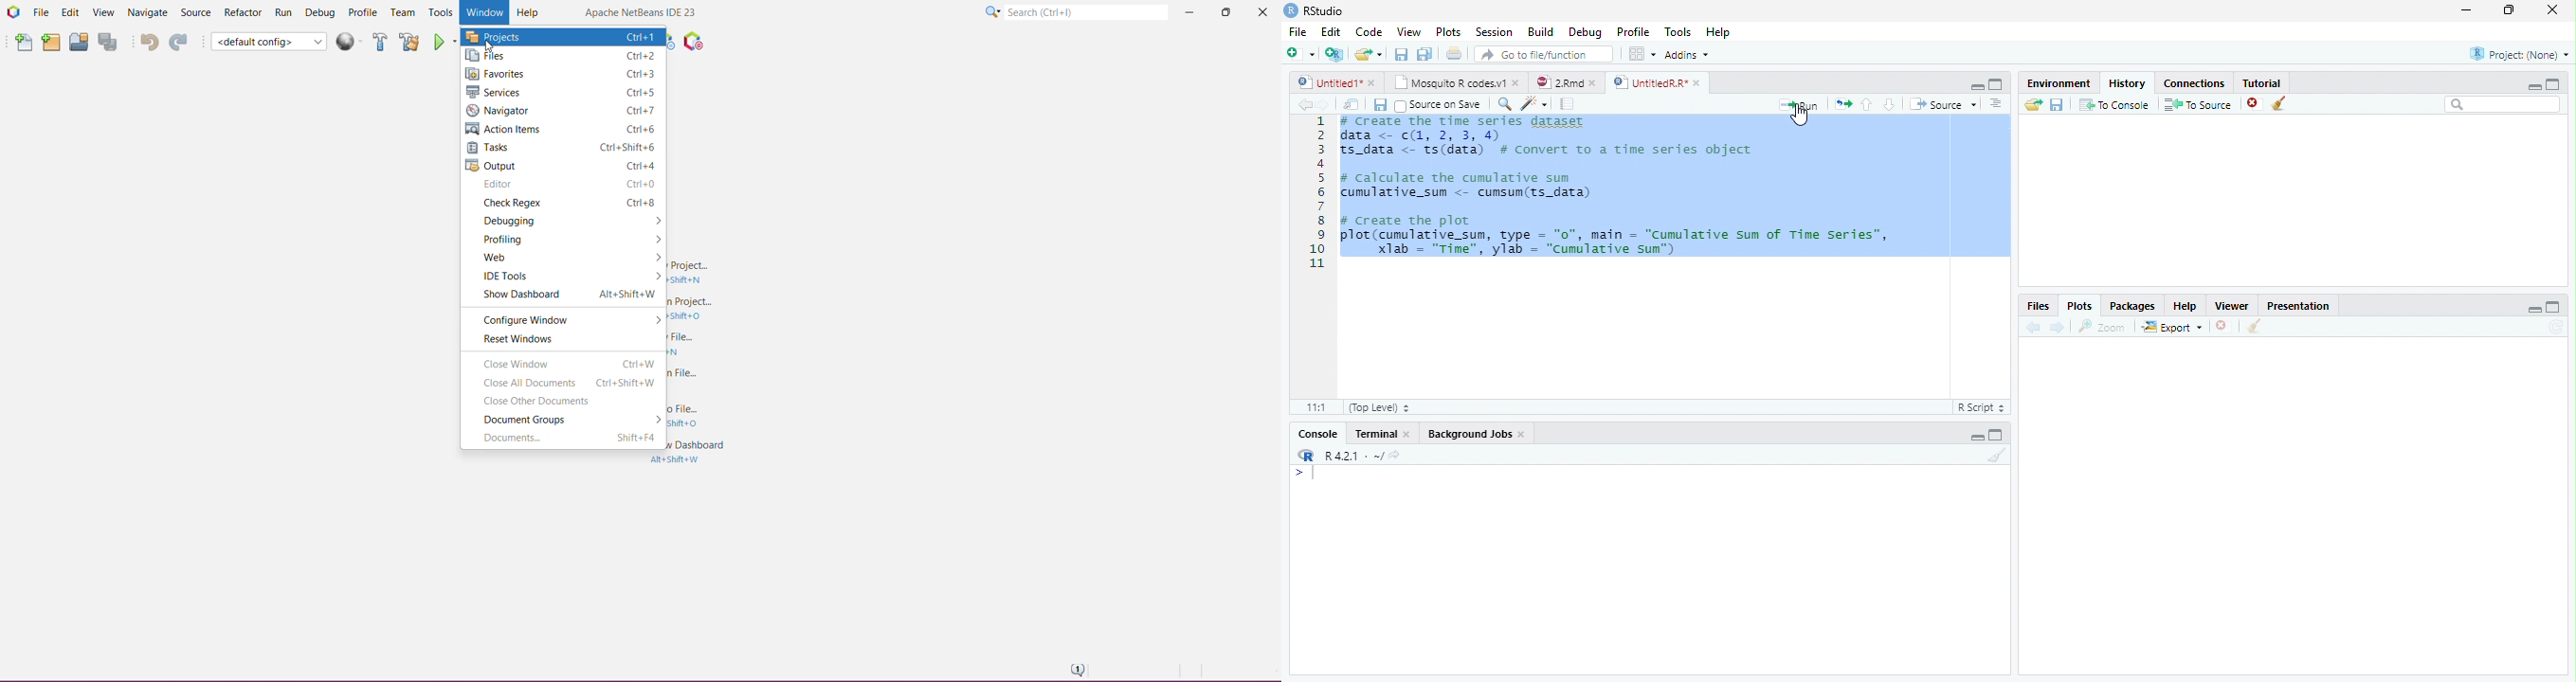 This screenshot has height=700, width=2576. What do you see at coordinates (1297, 32) in the screenshot?
I see `File` at bounding box center [1297, 32].